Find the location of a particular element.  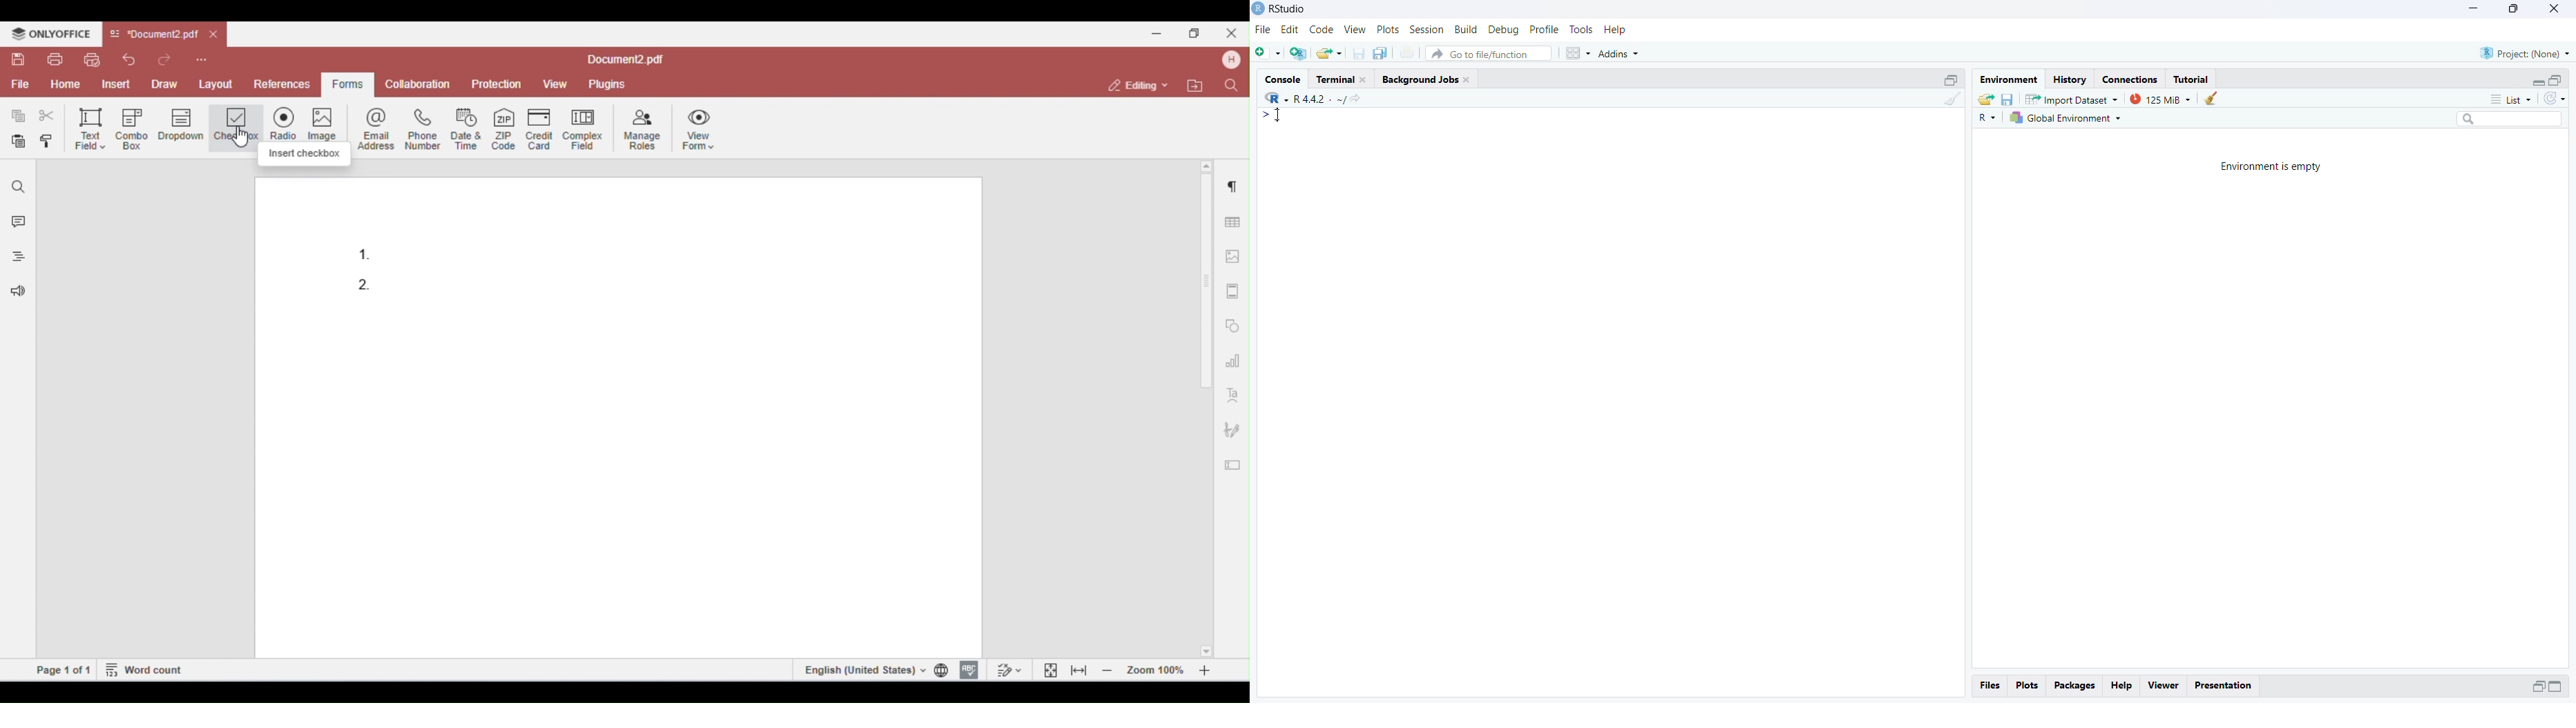

global environment is located at coordinates (2063, 118).